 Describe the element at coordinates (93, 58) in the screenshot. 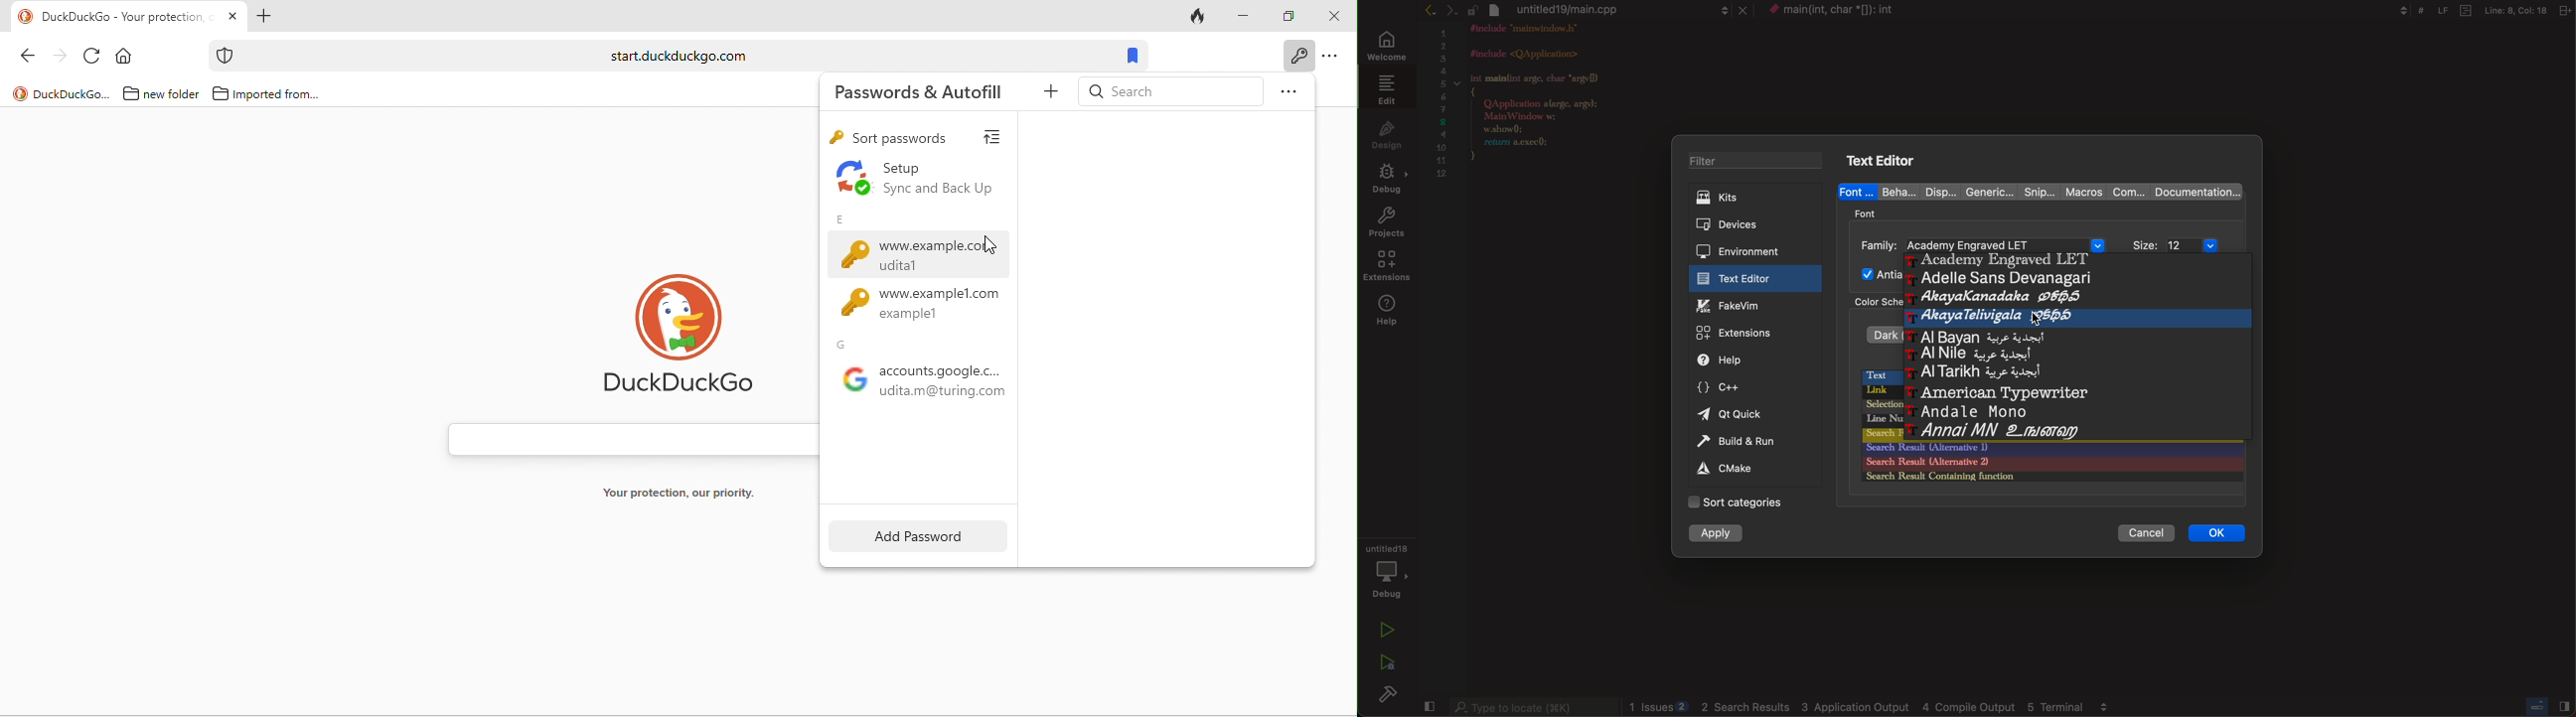

I see `reload` at that location.